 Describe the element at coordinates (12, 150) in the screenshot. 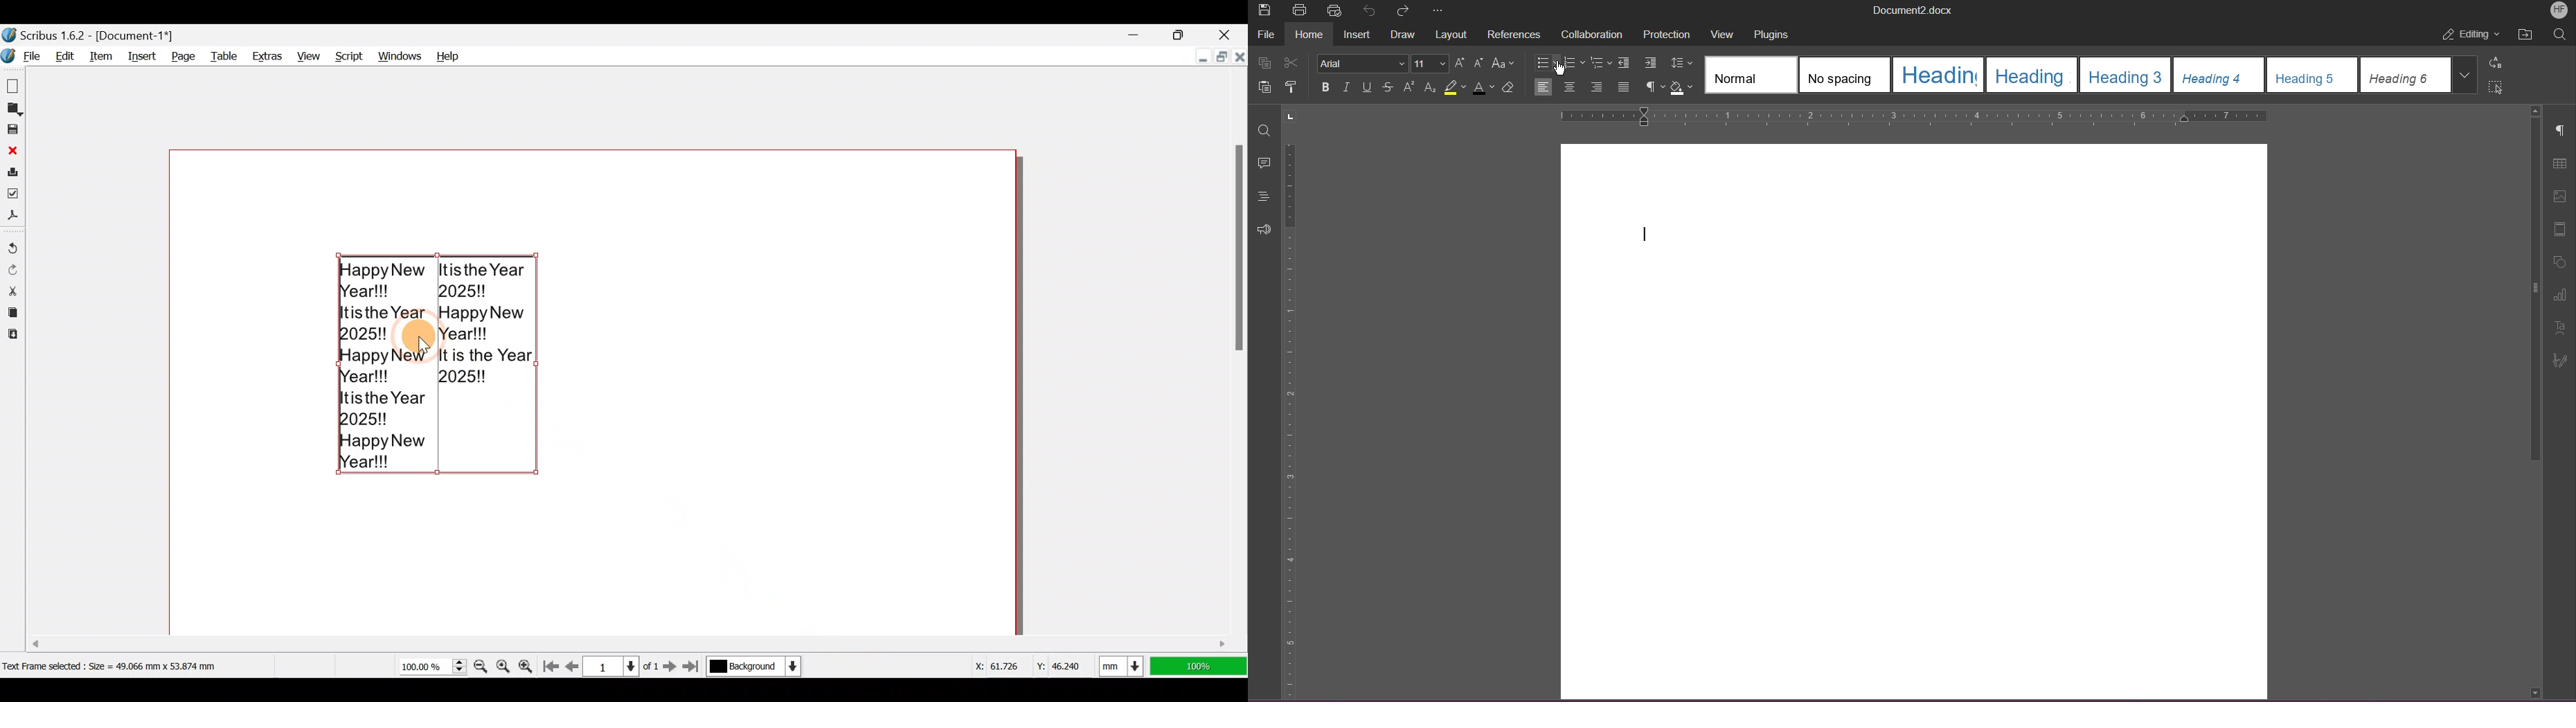

I see `Close` at that location.